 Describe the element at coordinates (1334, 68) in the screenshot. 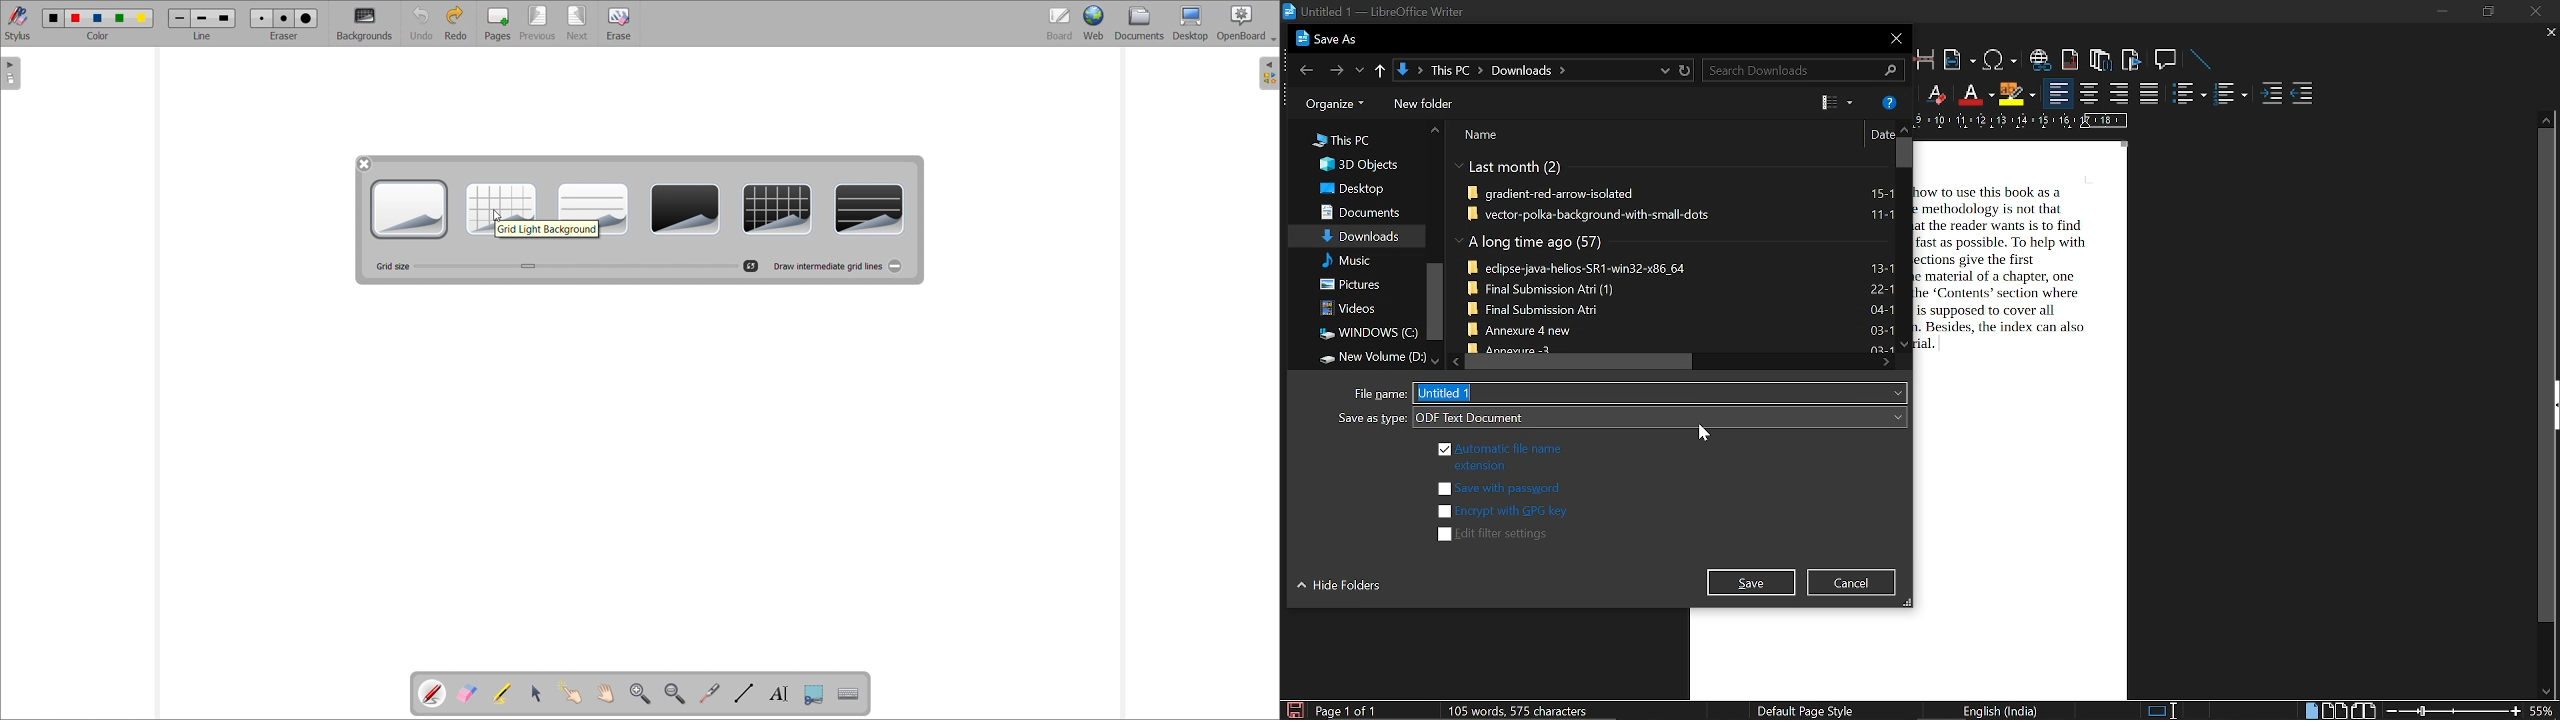

I see `next` at that location.